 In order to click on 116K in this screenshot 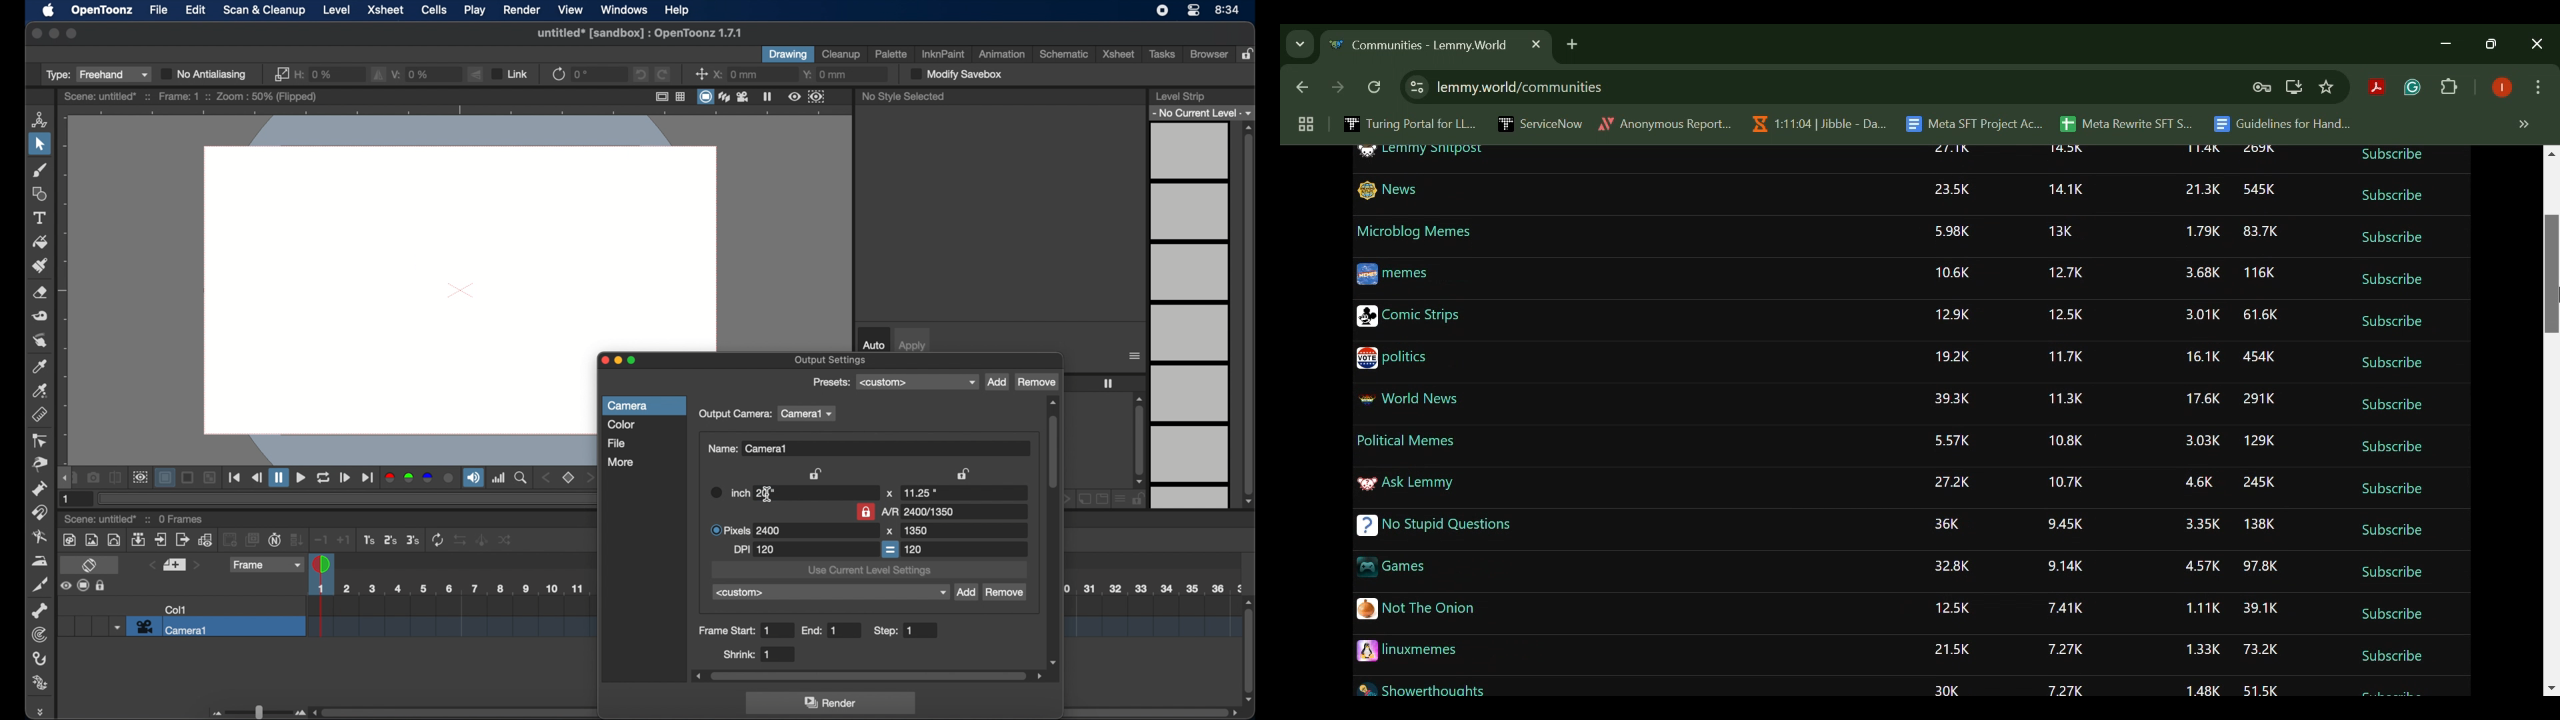, I will do `click(2258, 274)`.